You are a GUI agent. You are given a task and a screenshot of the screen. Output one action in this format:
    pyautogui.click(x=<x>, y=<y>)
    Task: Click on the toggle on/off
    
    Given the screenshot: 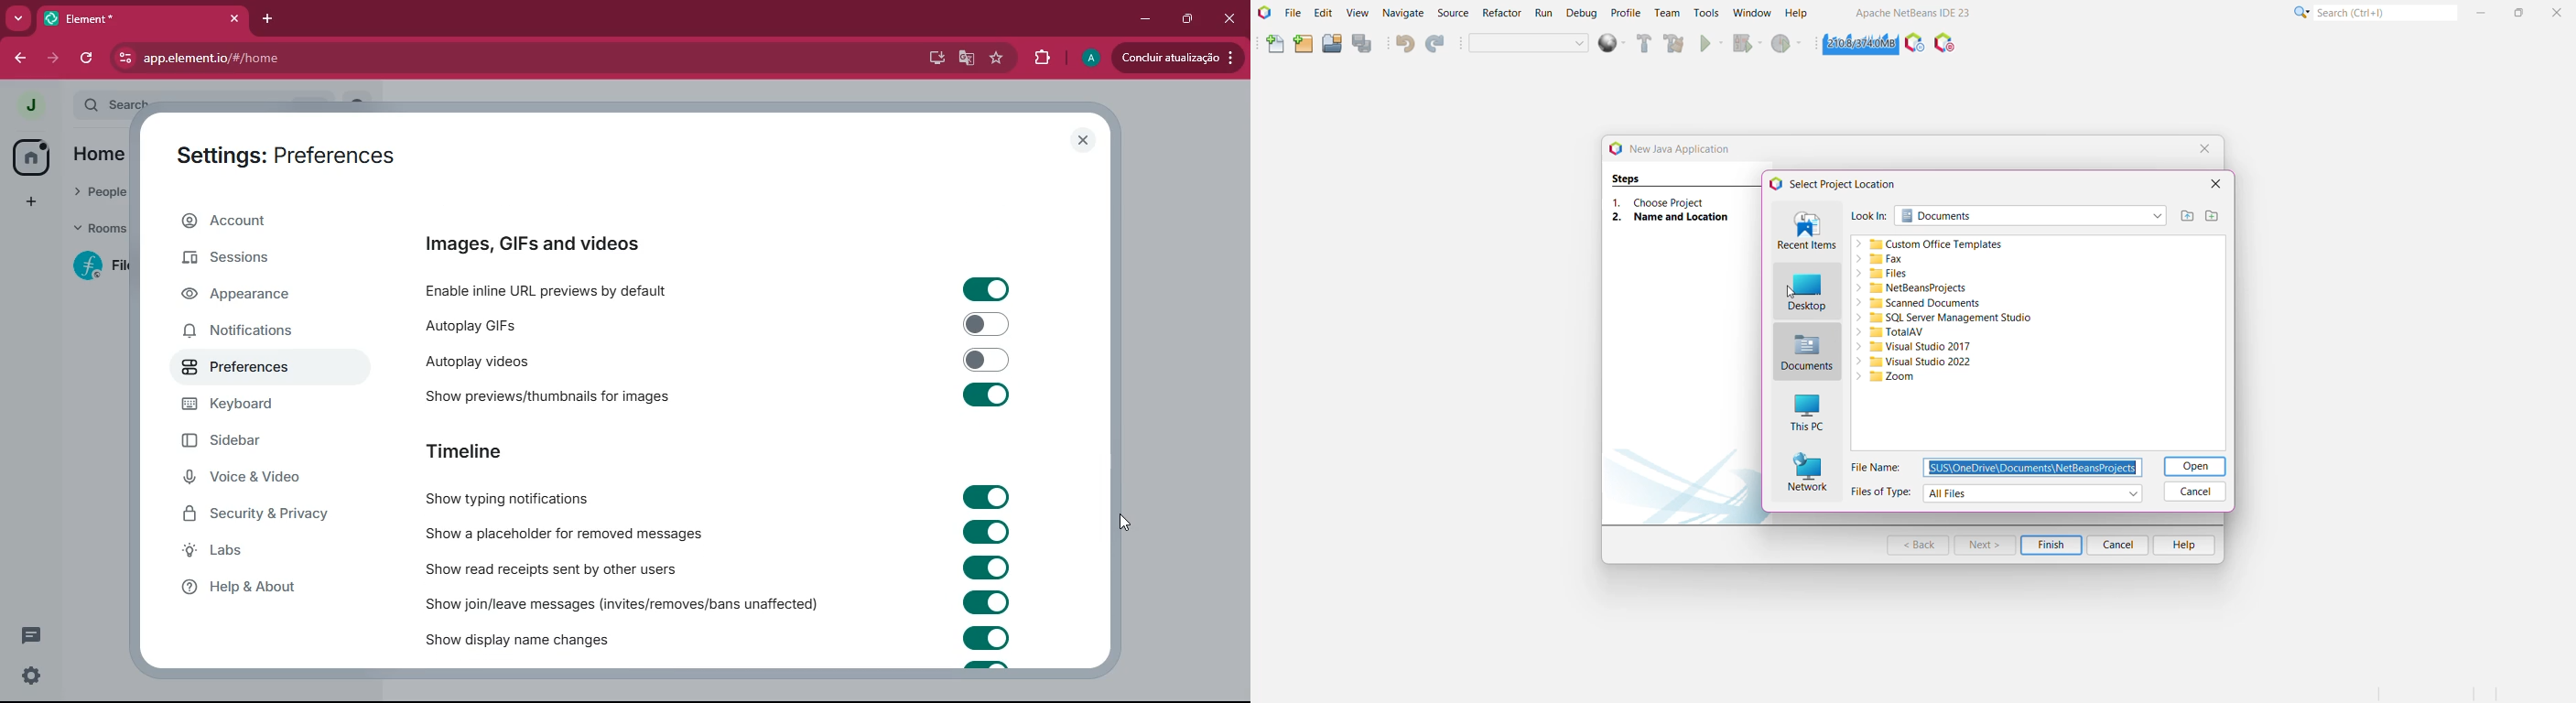 What is the action you would take?
    pyautogui.click(x=987, y=324)
    